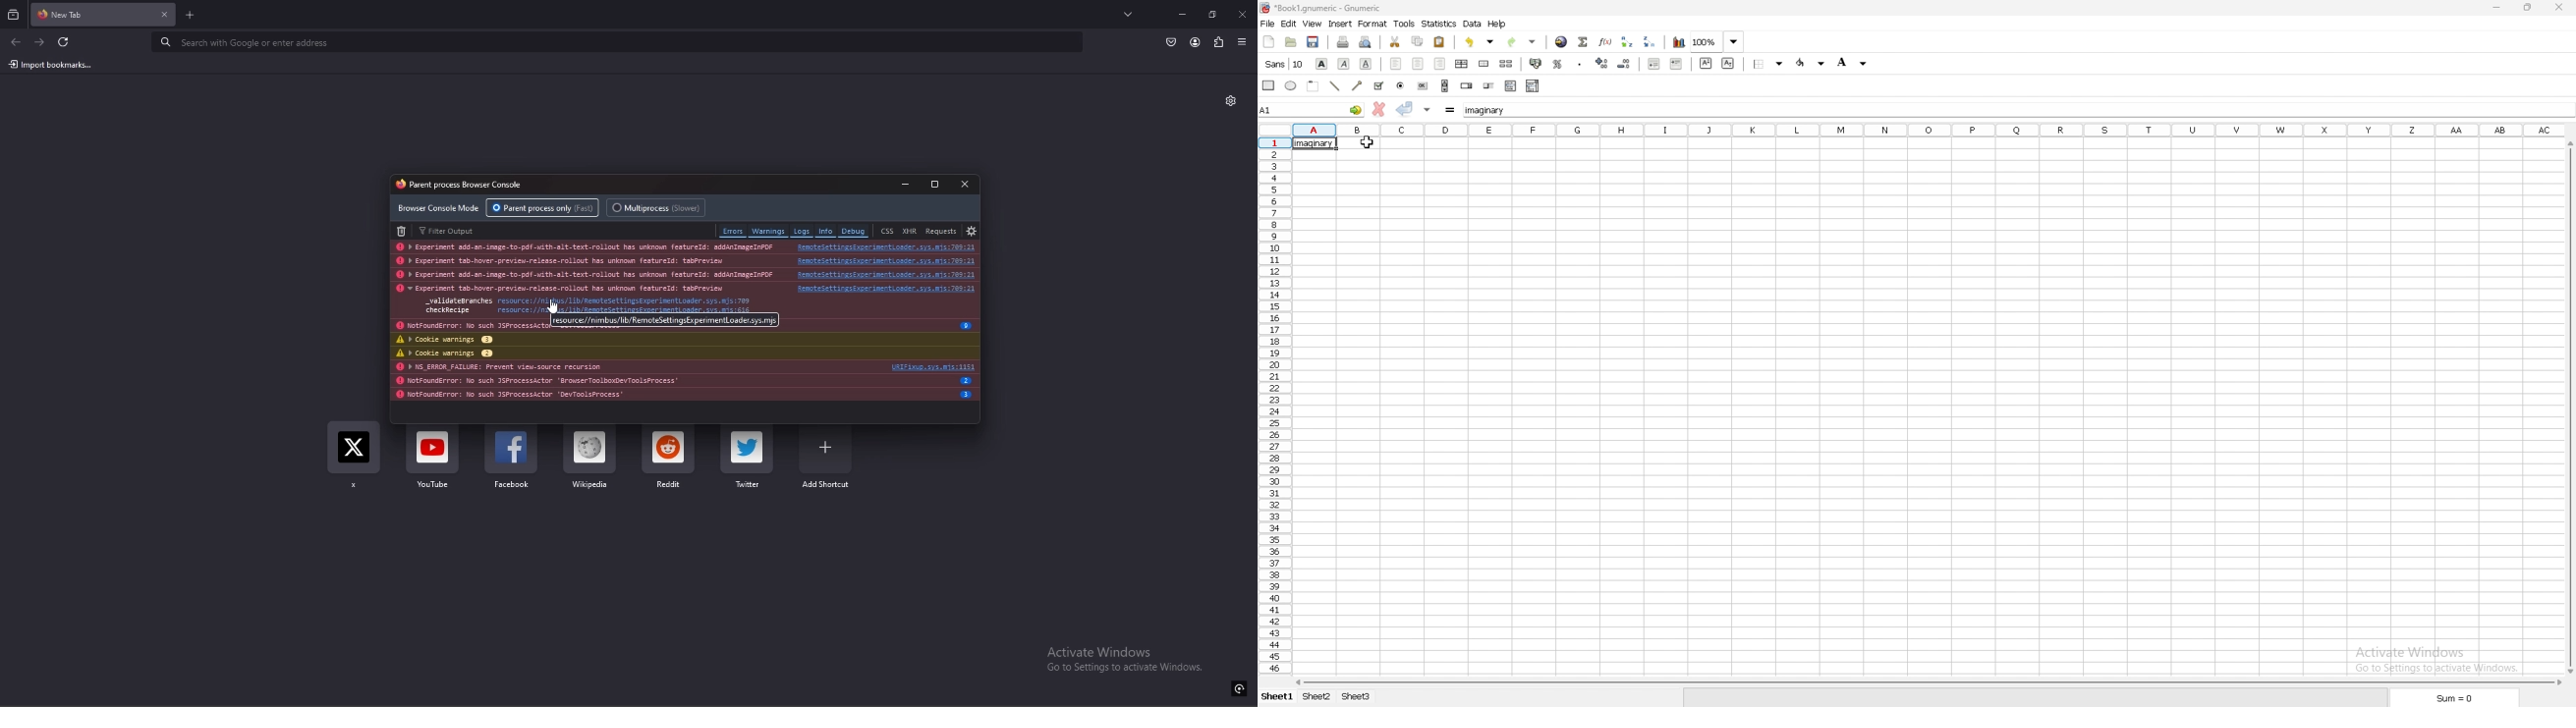  What do you see at coordinates (1450, 111) in the screenshot?
I see `formula` at bounding box center [1450, 111].